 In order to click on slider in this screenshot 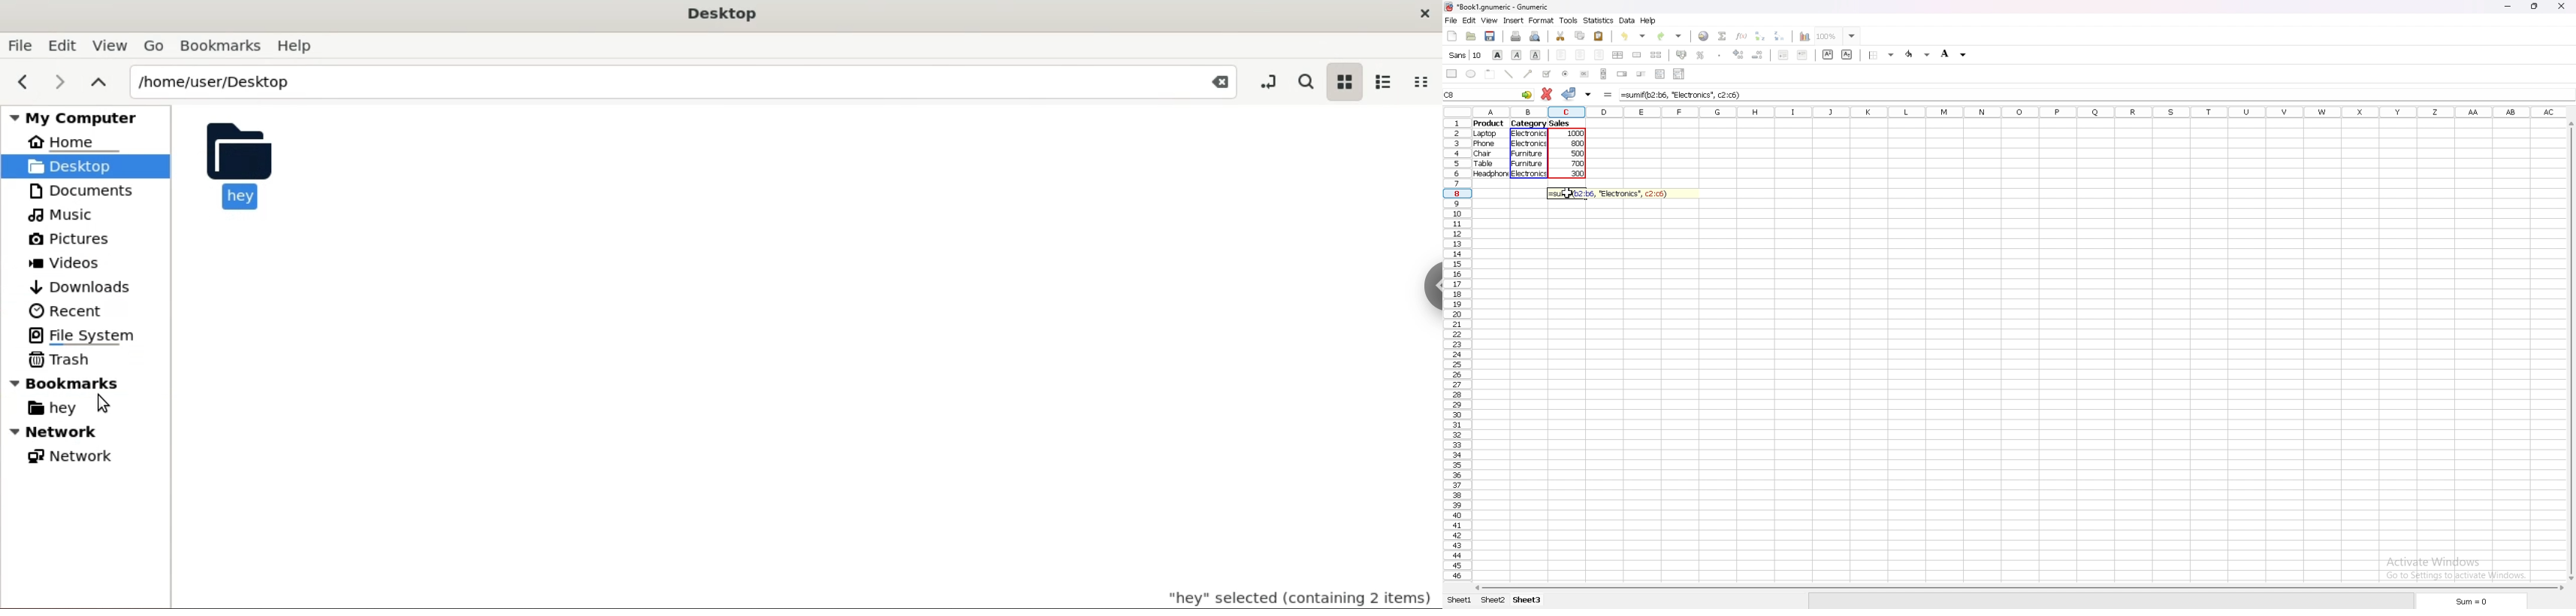, I will do `click(1641, 75)`.